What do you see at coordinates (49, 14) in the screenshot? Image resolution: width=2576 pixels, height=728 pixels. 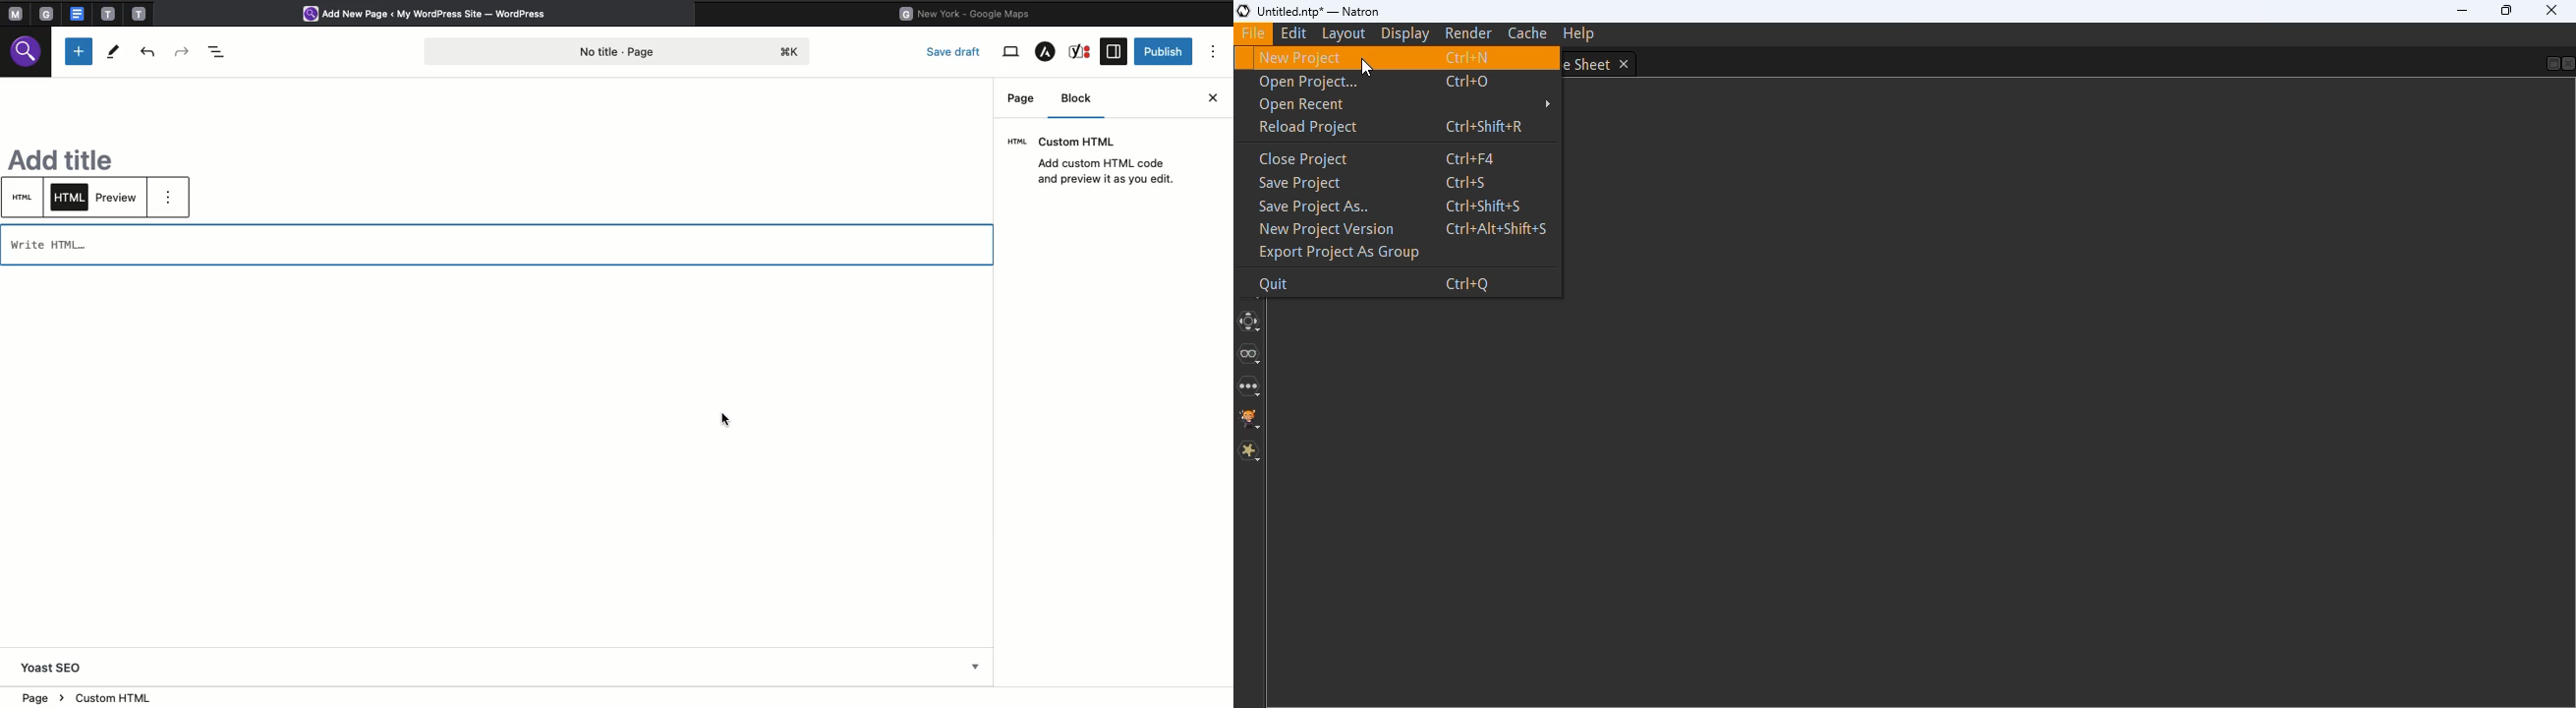 I see `tab` at bounding box center [49, 14].